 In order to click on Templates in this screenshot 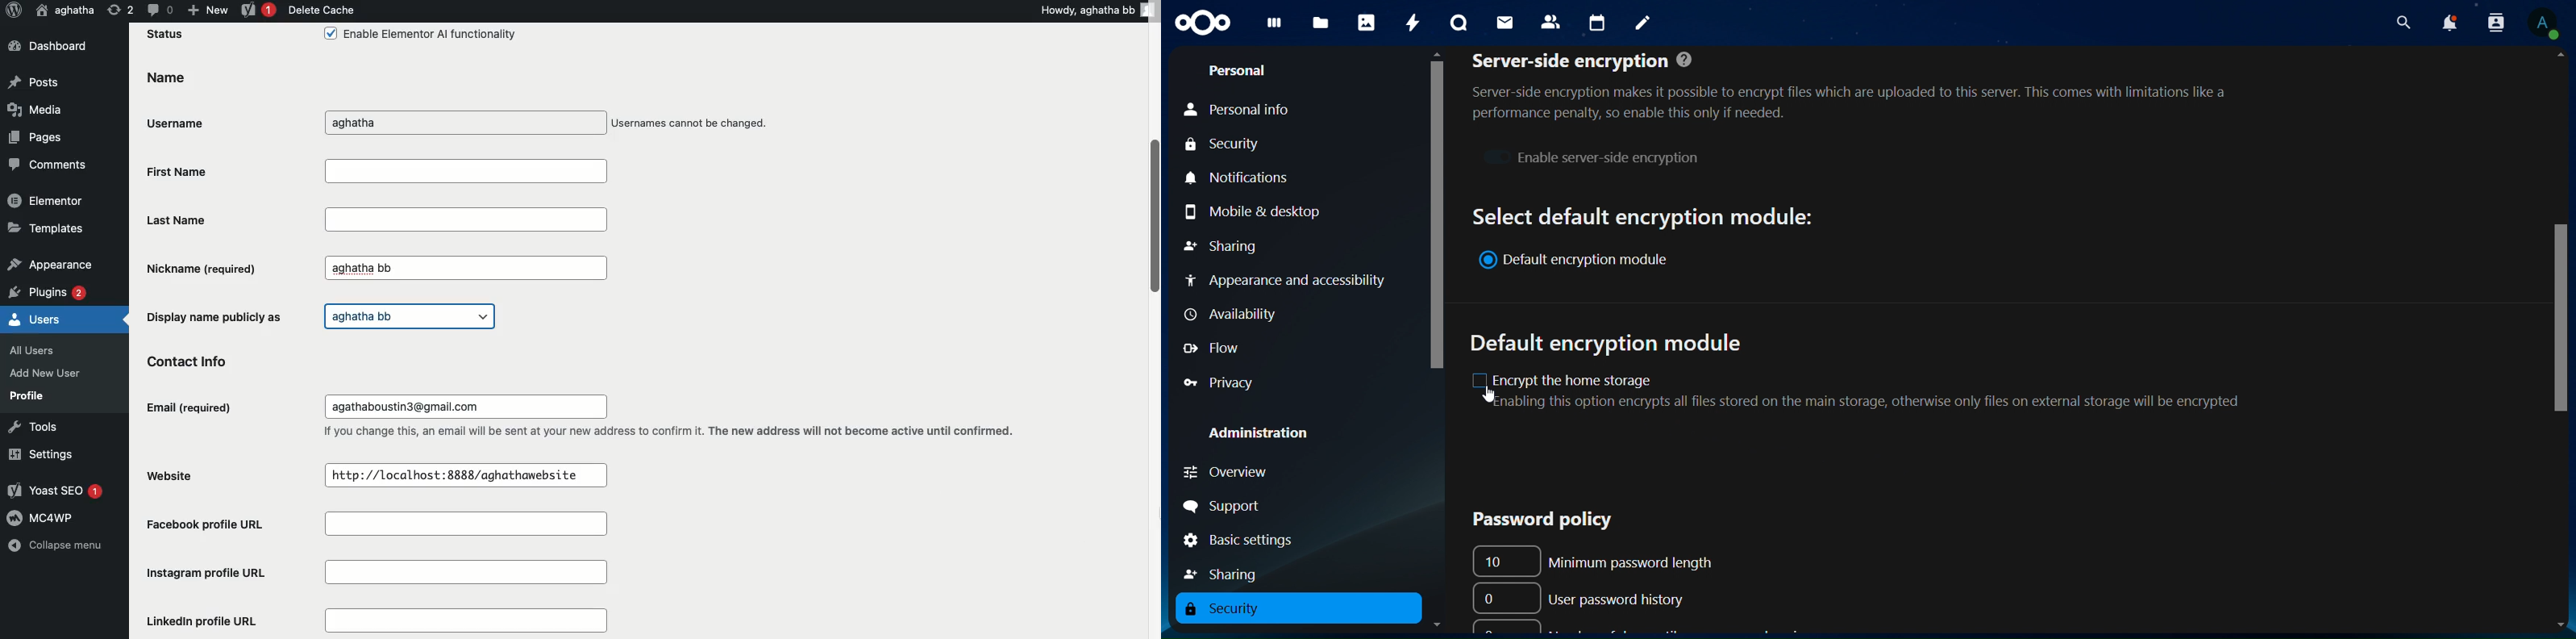, I will do `click(47, 227)`.